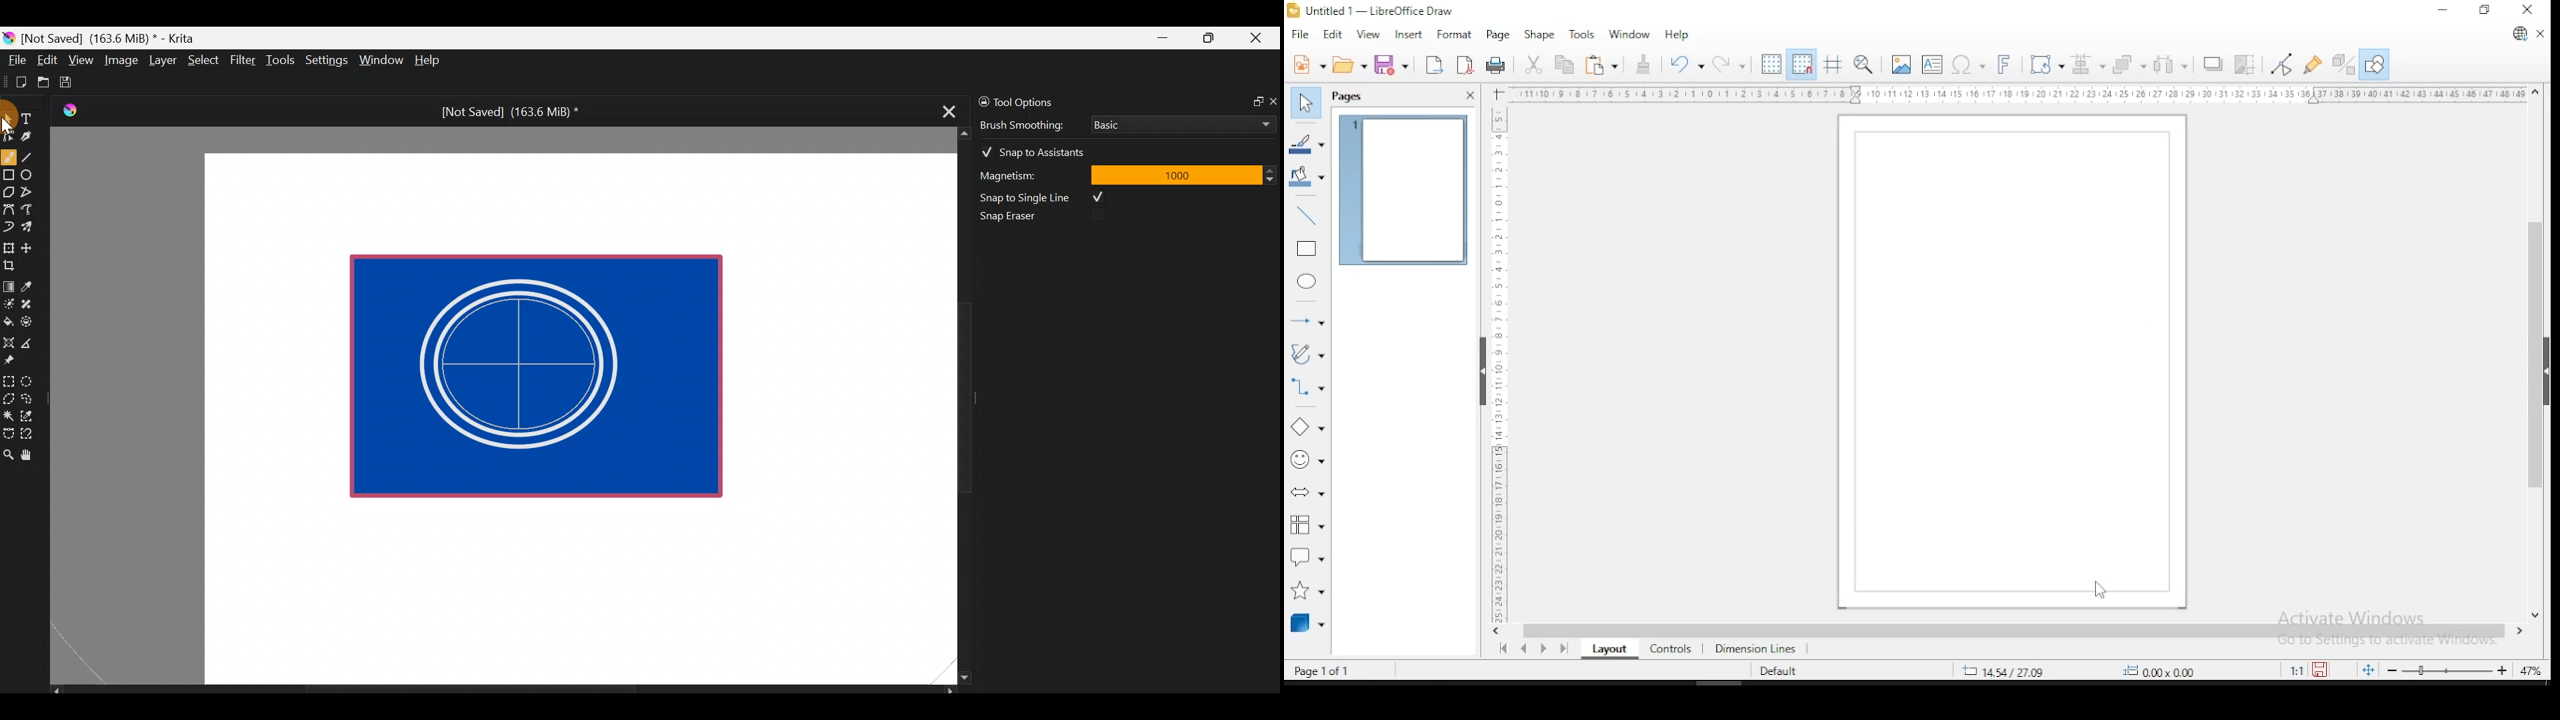  Describe the element at coordinates (204, 59) in the screenshot. I see `Select` at that location.